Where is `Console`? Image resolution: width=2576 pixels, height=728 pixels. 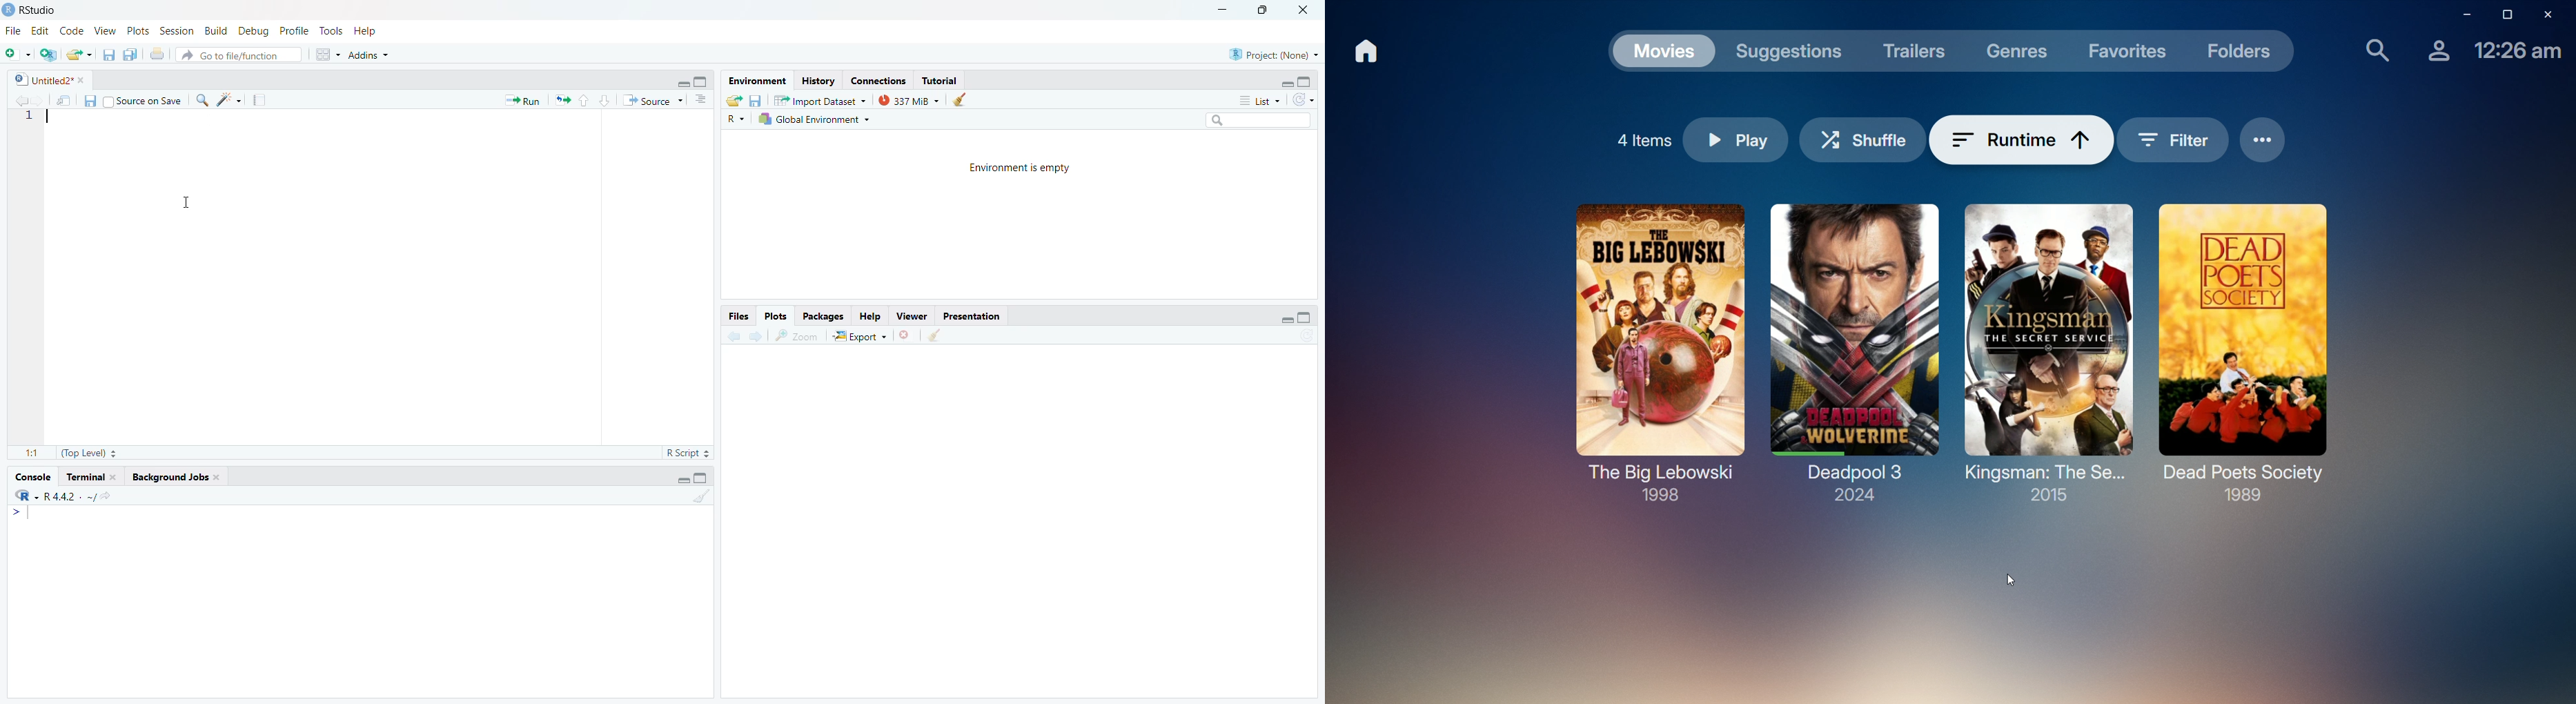
Console is located at coordinates (30, 480).